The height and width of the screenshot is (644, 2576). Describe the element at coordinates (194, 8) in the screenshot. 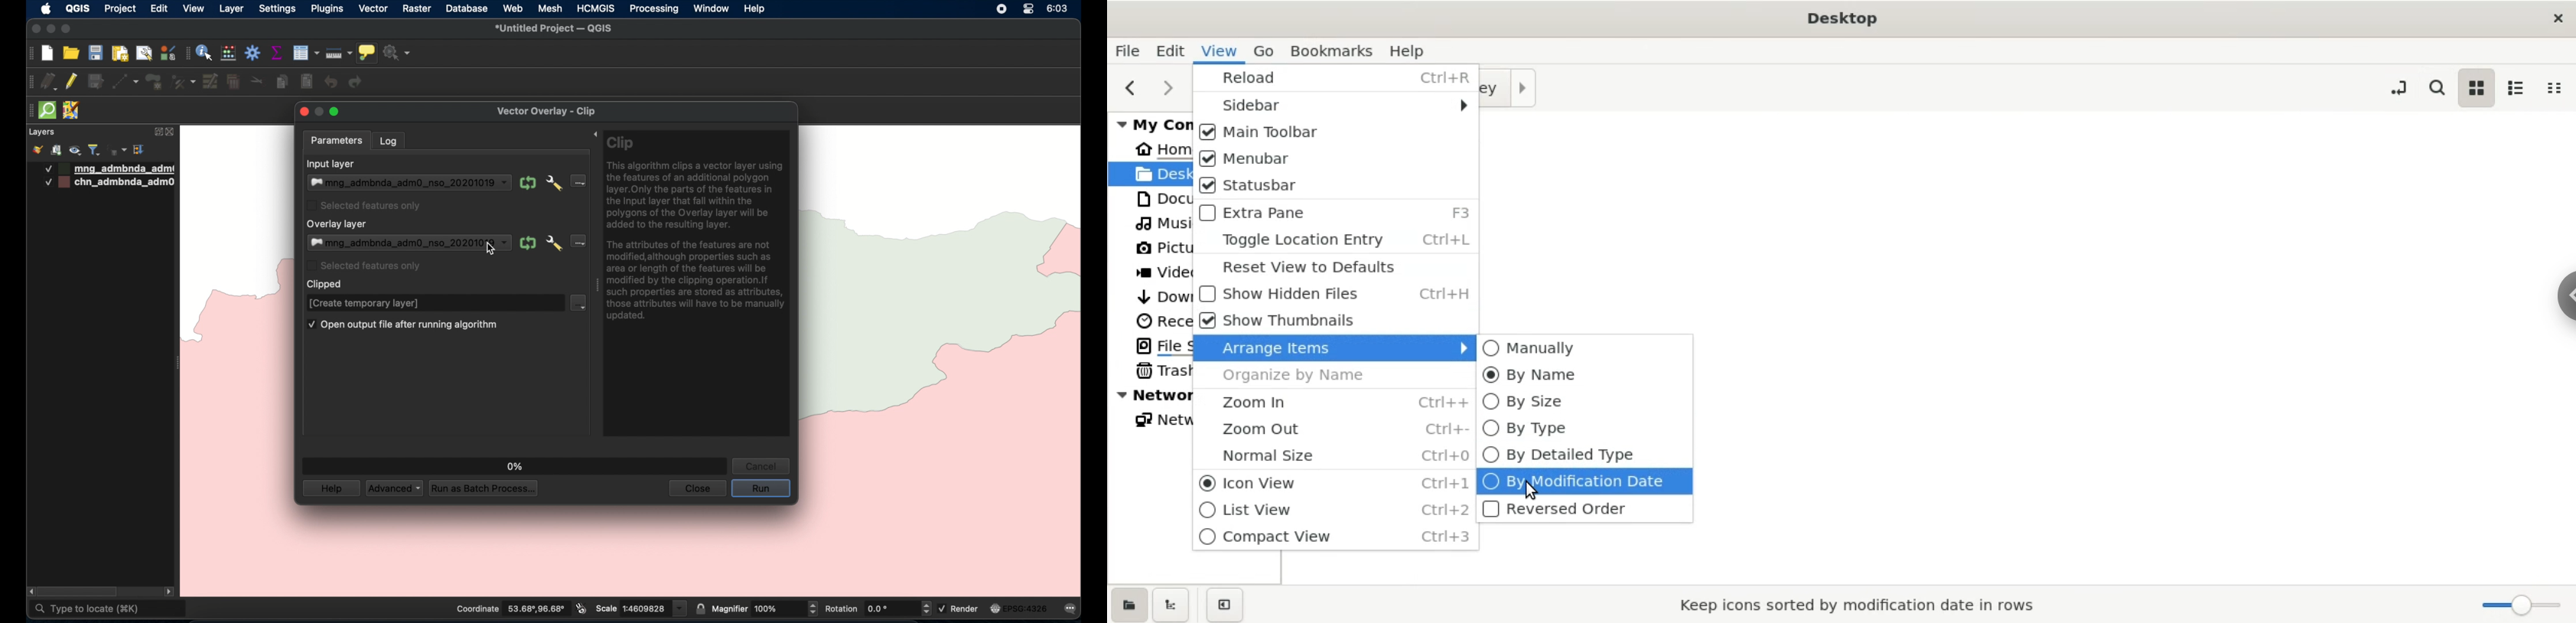

I see `view` at that location.